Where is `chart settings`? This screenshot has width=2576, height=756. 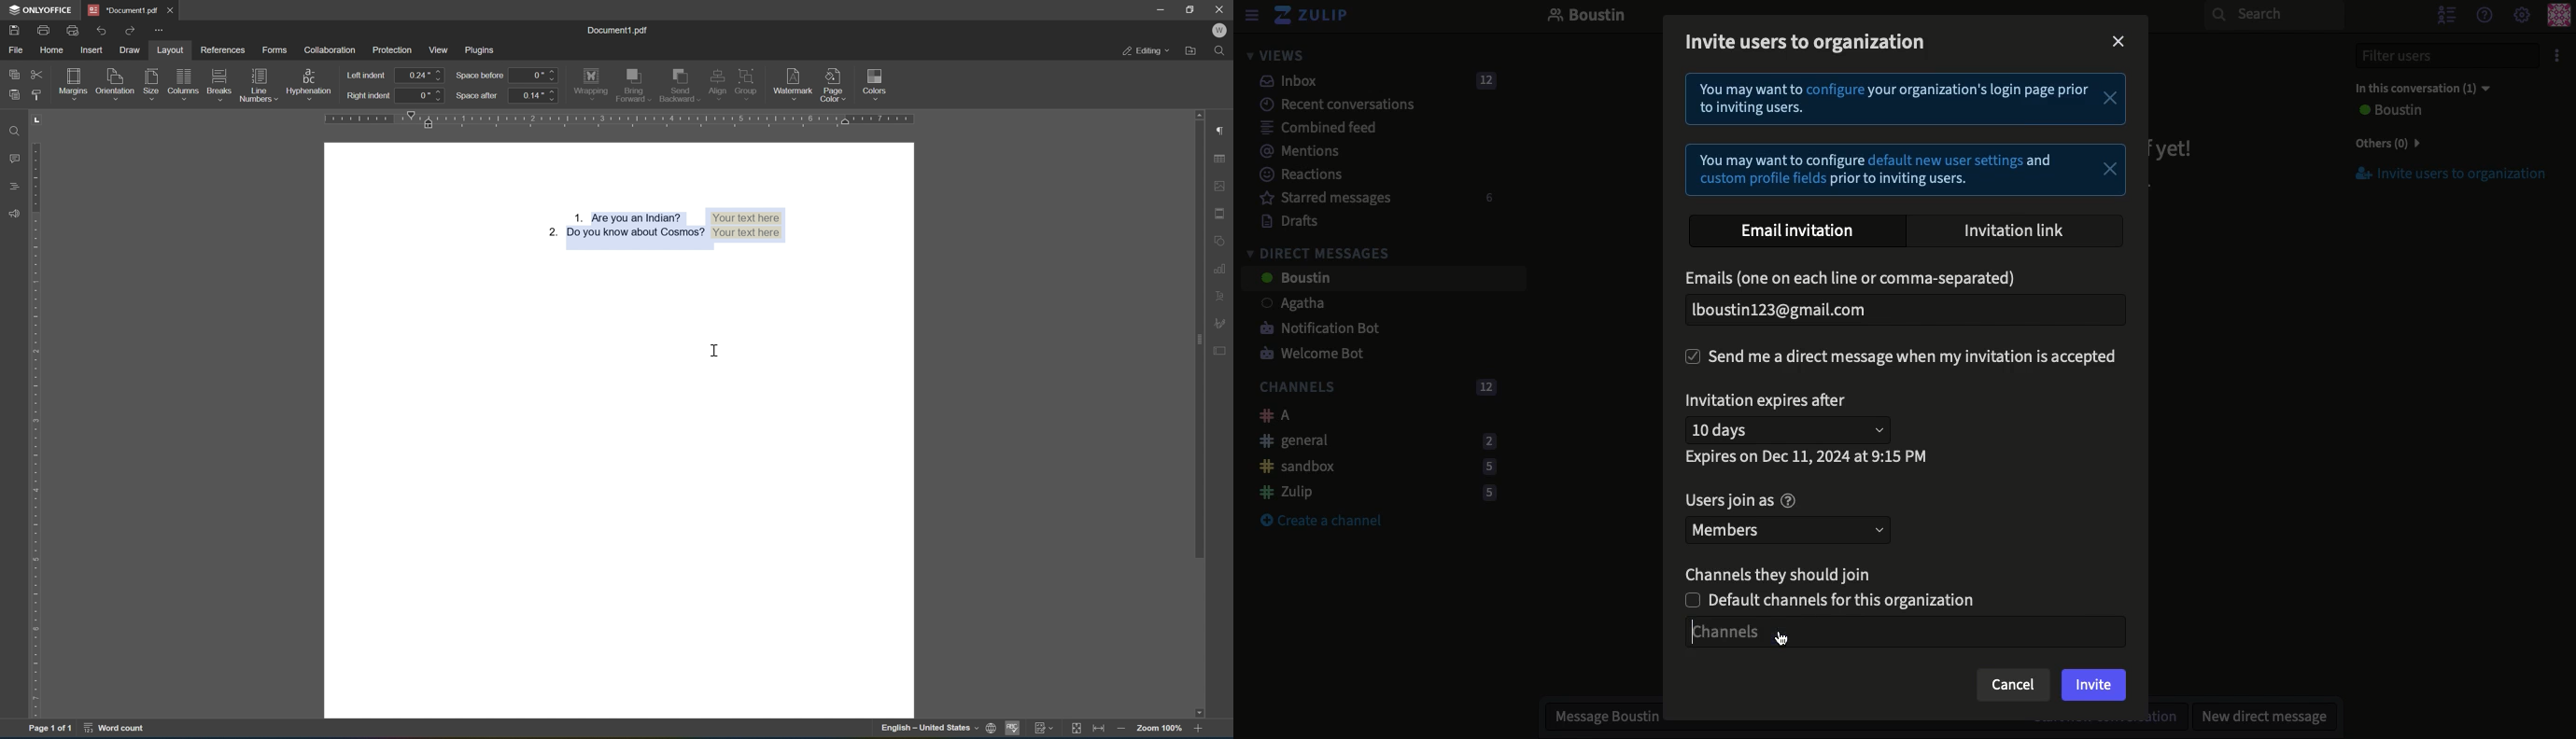
chart settings is located at coordinates (1222, 272).